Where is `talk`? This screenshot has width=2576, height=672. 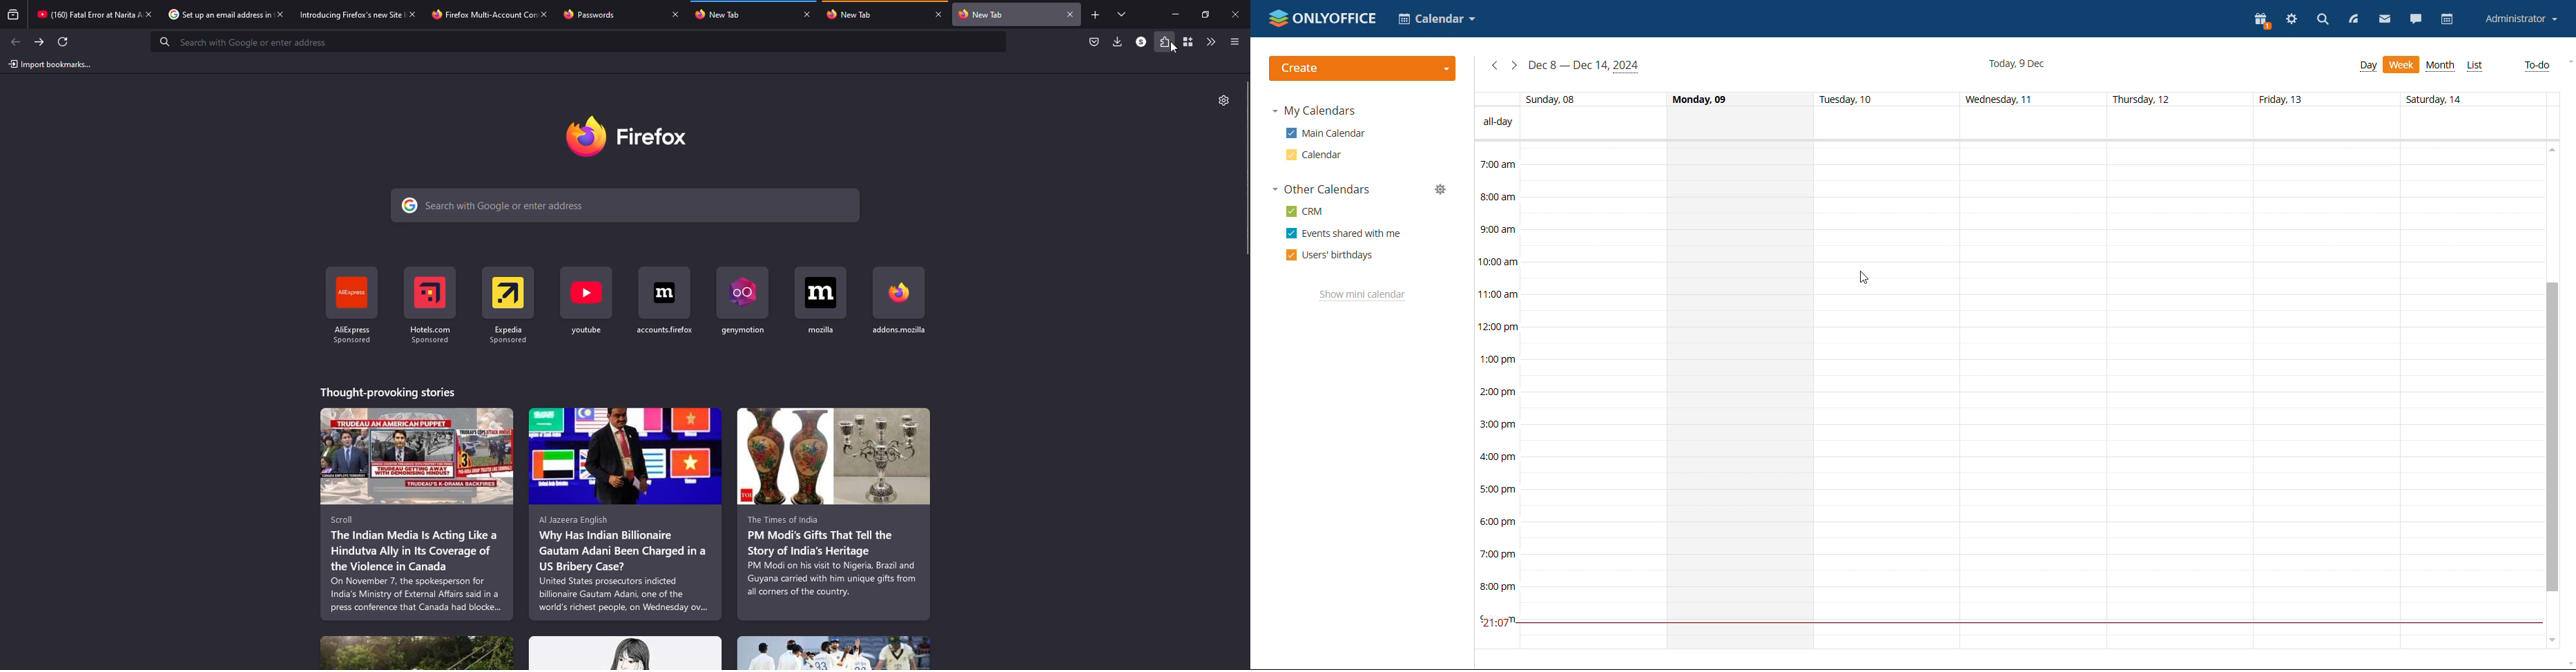
talk is located at coordinates (2414, 20).